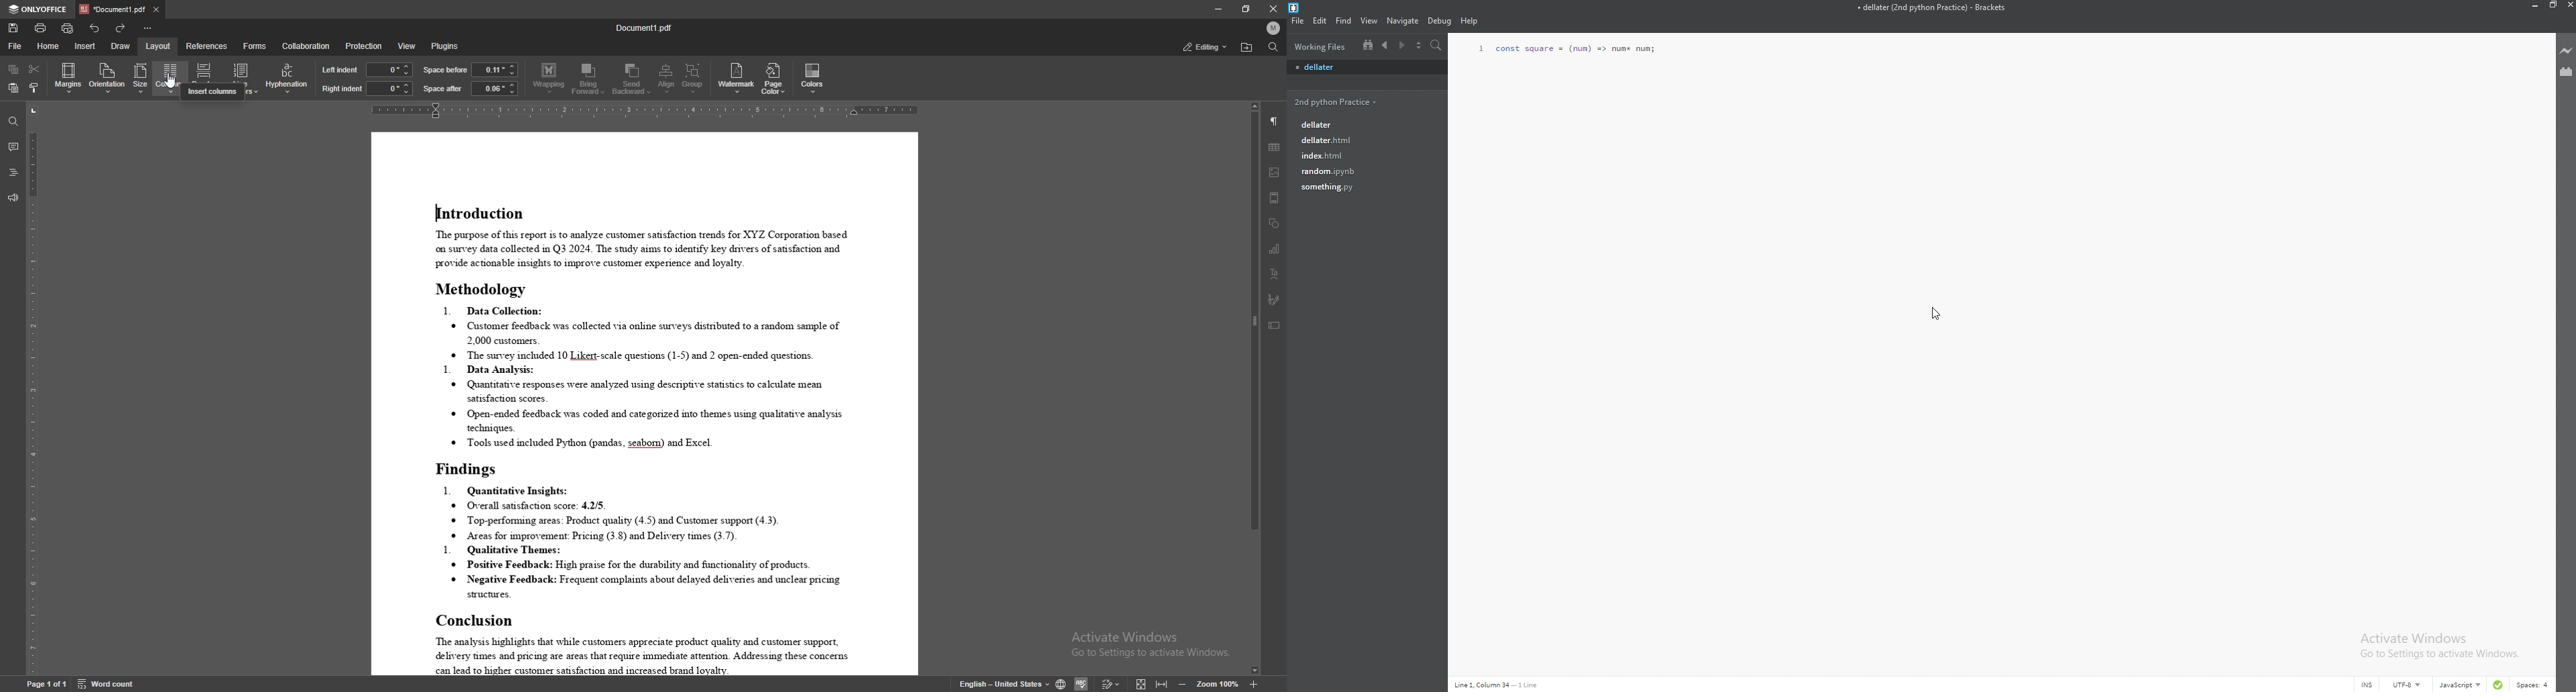  Describe the element at coordinates (1204, 47) in the screenshot. I see `status` at that location.